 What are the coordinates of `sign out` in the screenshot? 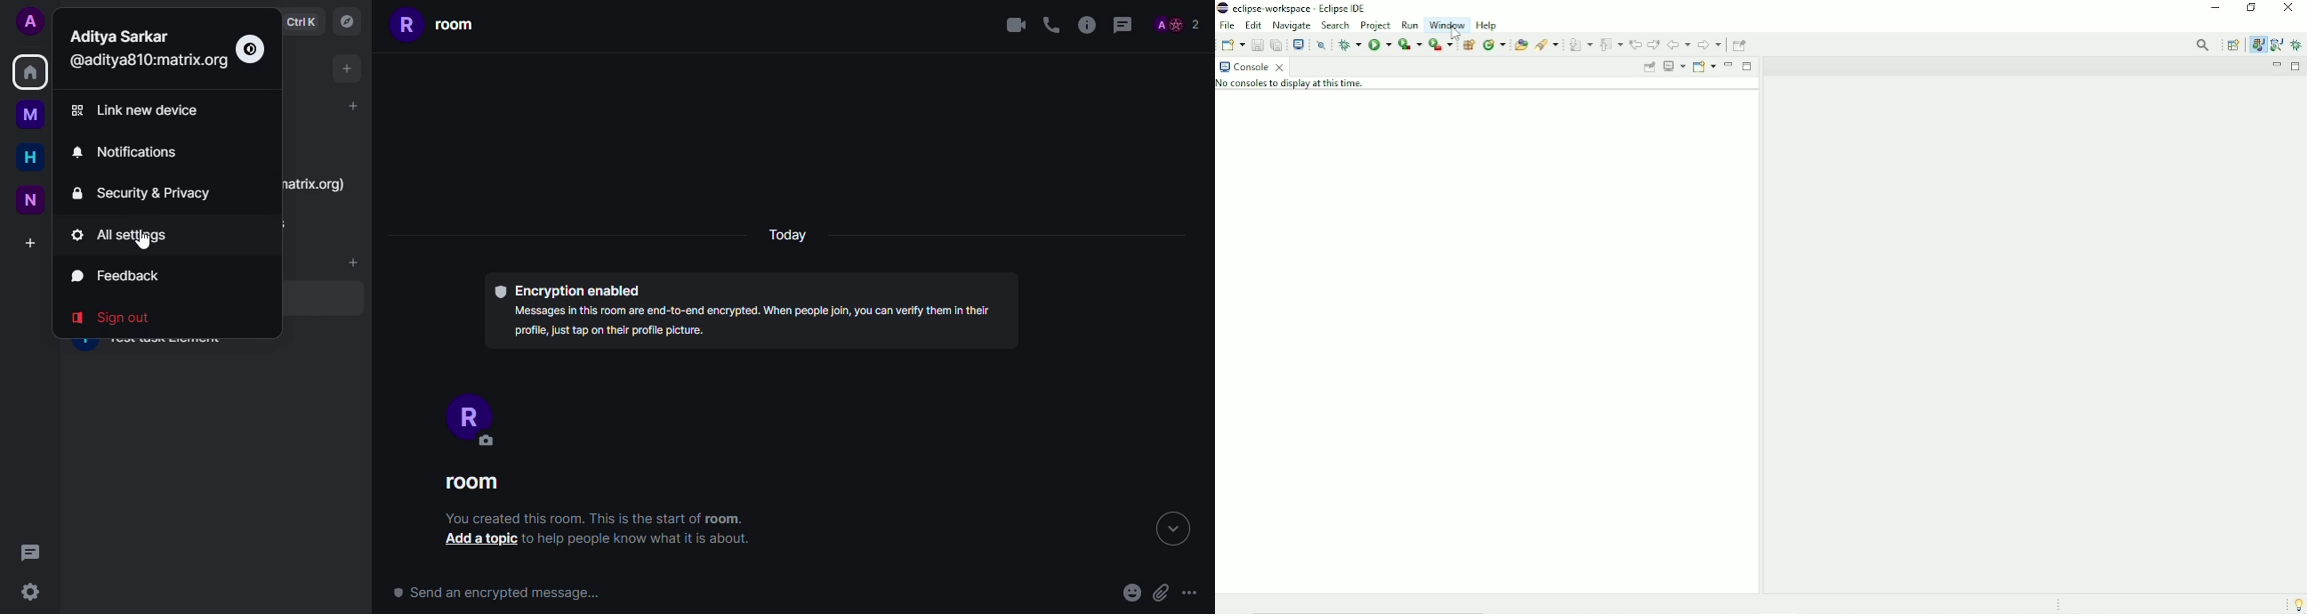 It's located at (117, 318).